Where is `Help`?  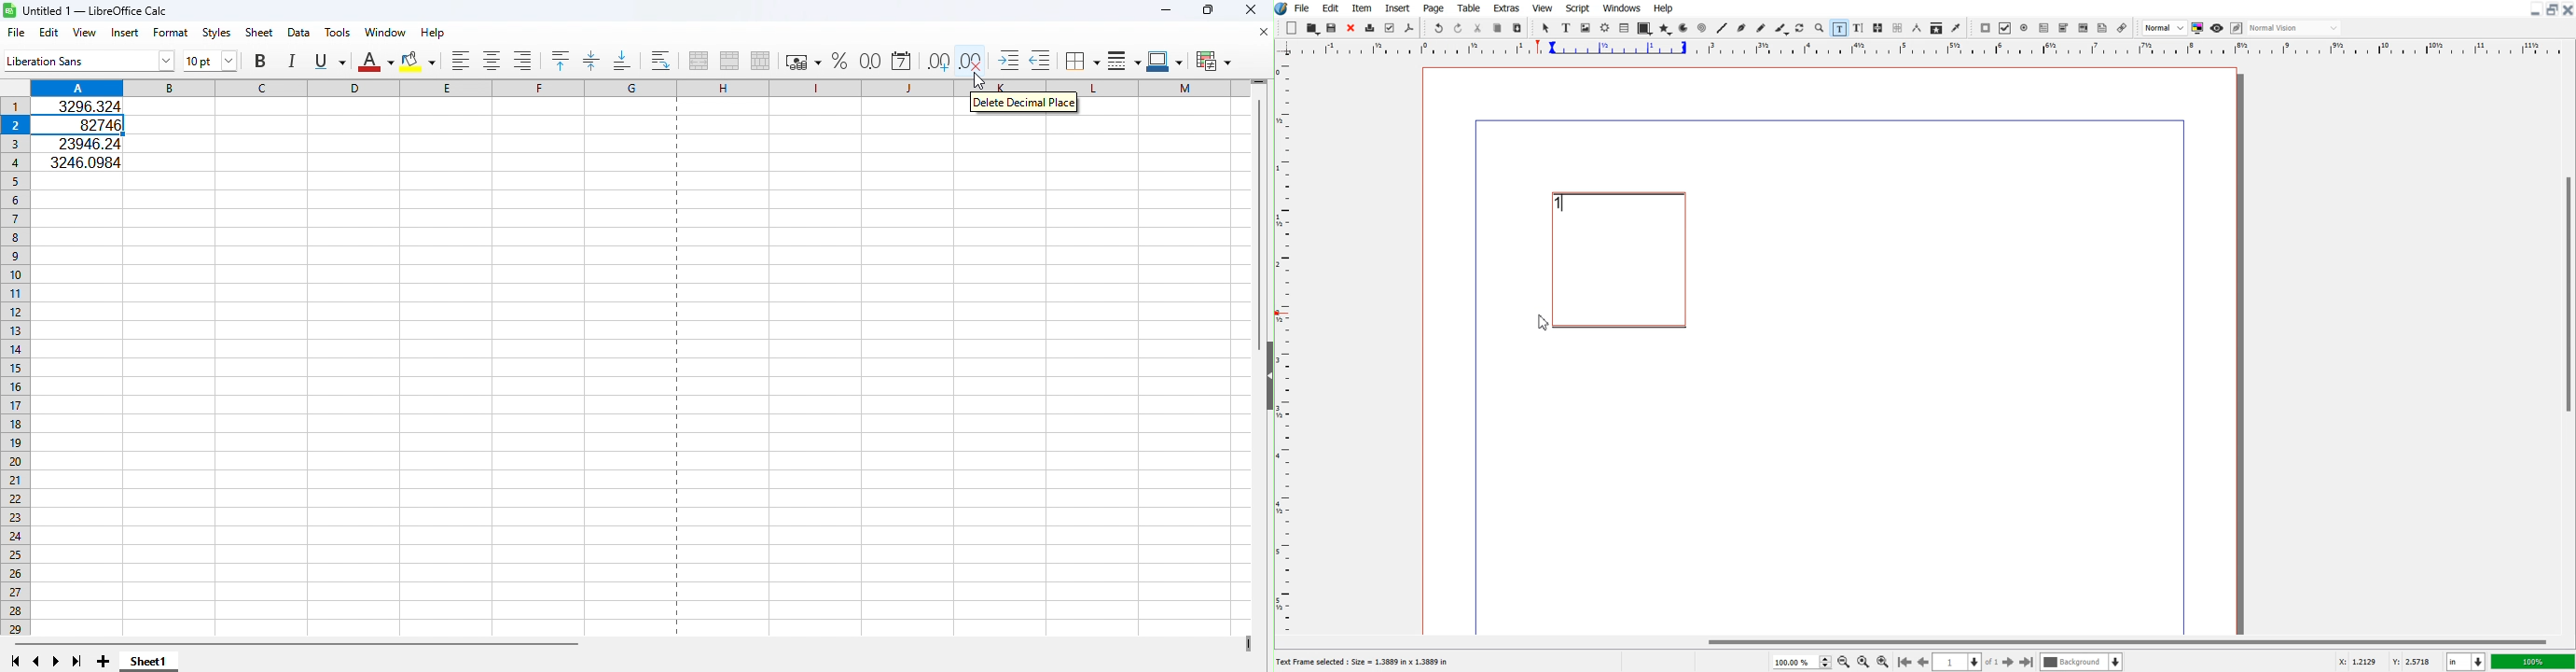
Help is located at coordinates (1663, 8).